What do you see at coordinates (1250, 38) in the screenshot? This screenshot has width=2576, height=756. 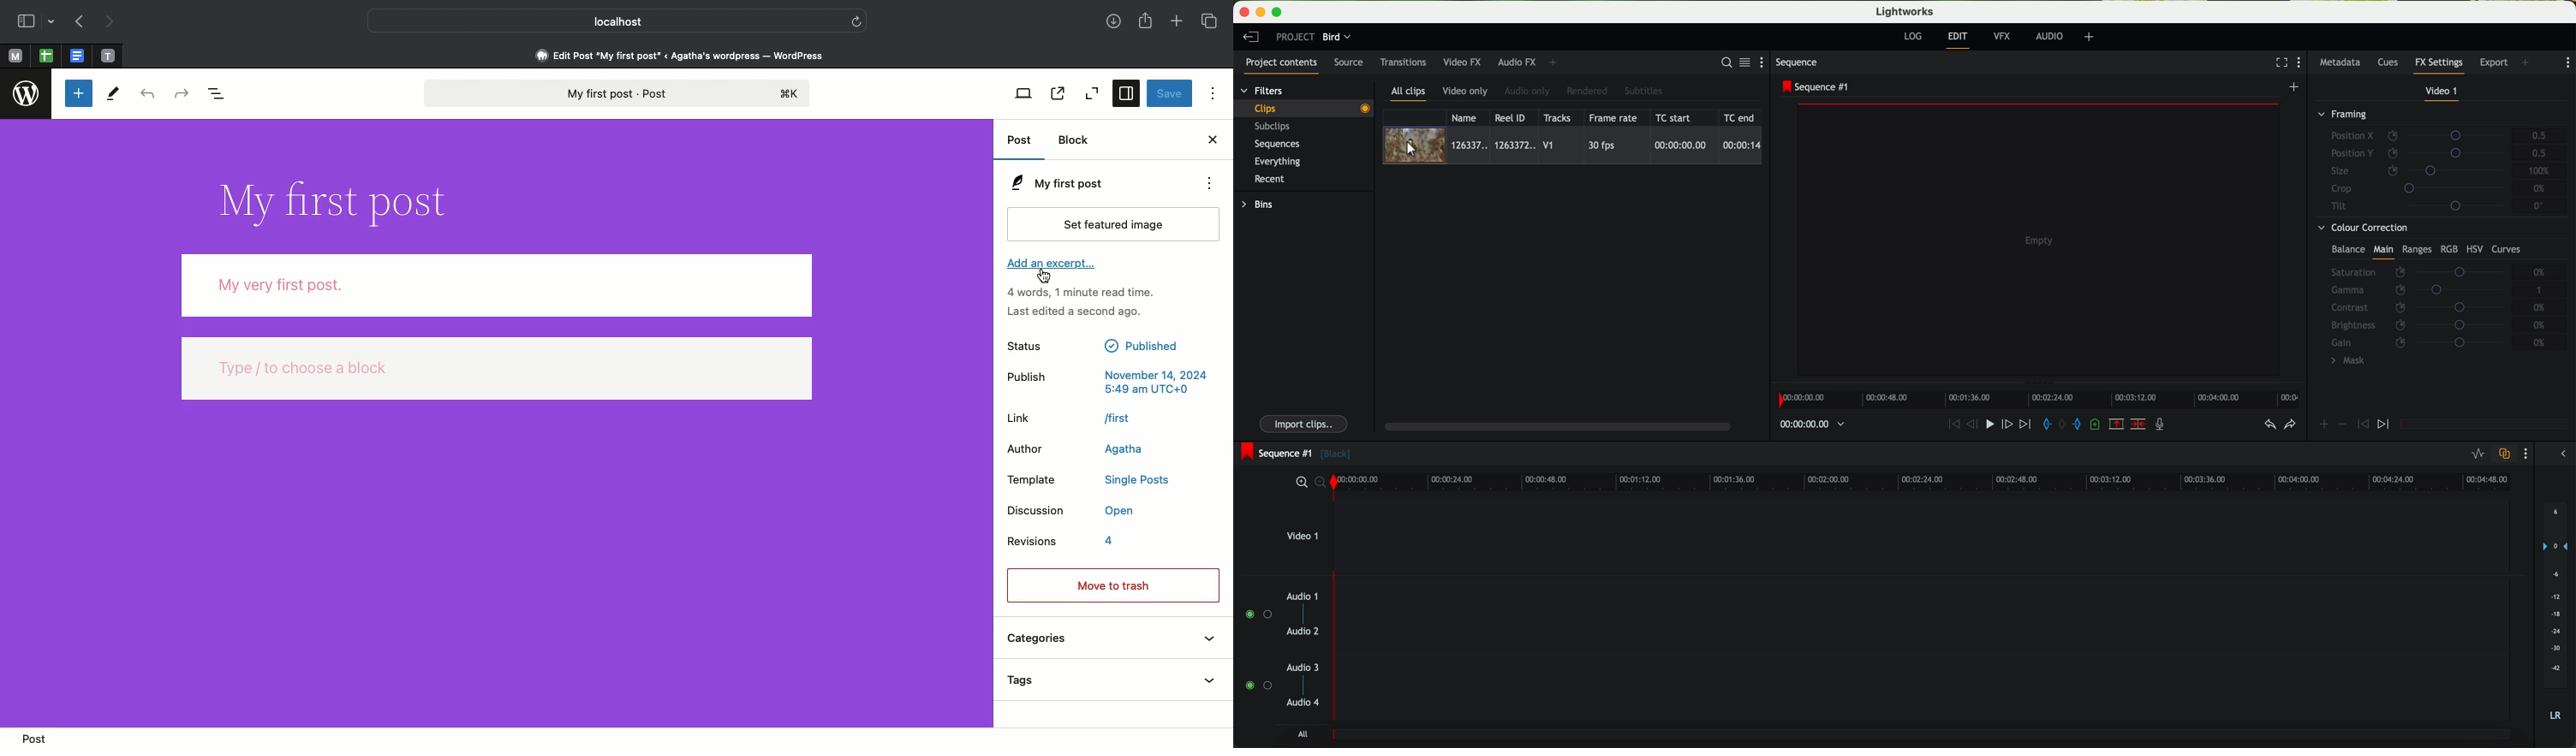 I see `leave` at bounding box center [1250, 38].